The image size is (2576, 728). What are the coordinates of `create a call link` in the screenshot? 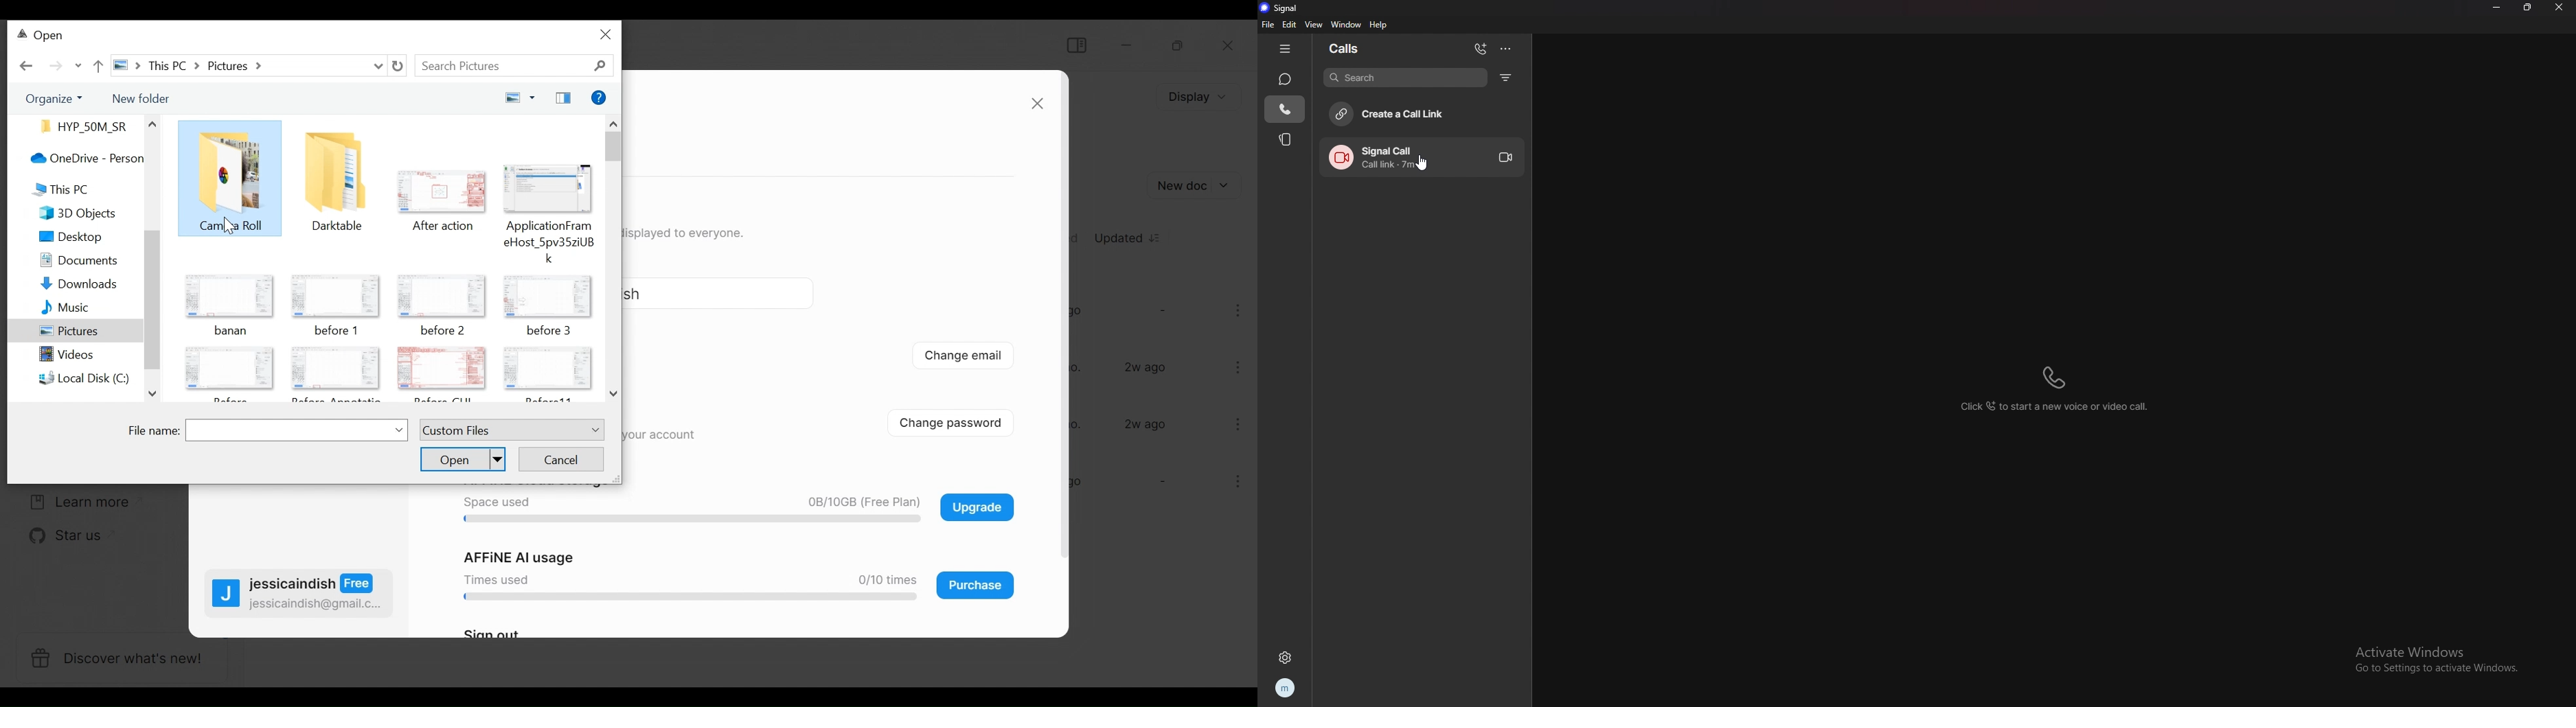 It's located at (1420, 113).